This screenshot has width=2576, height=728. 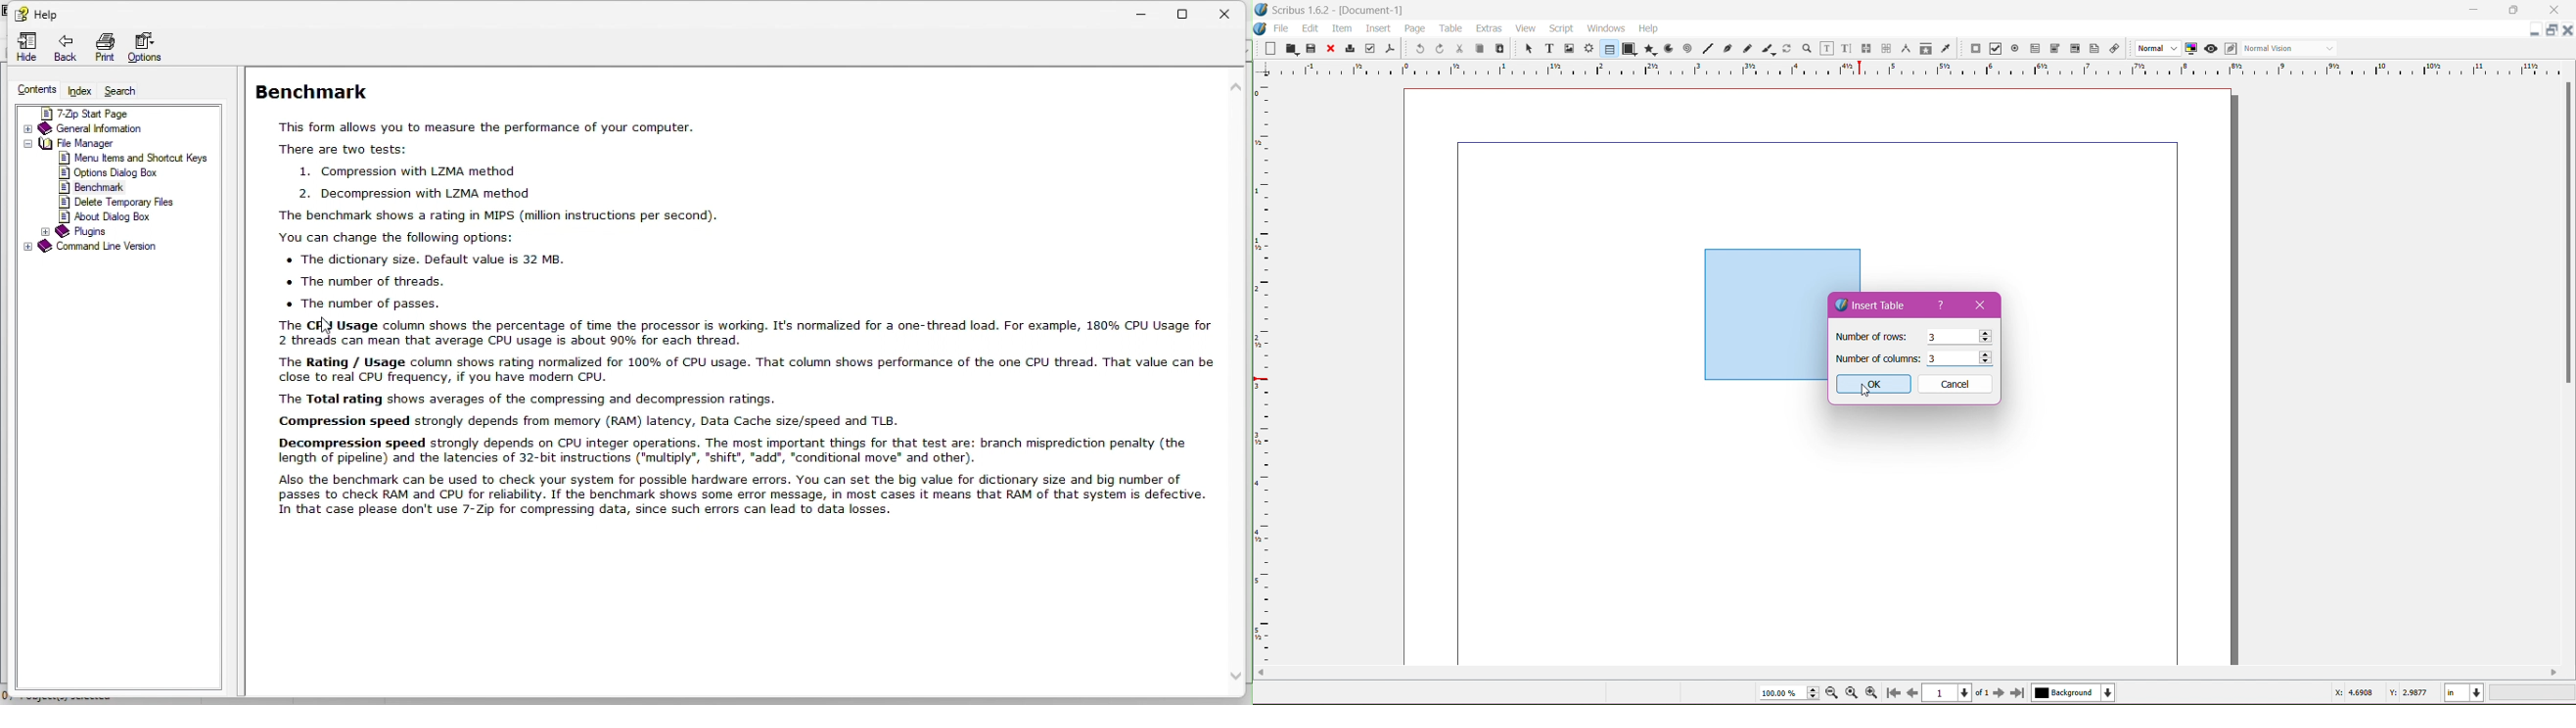 What do you see at coordinates (1949, 691) in the screenshot?
I see `Current Page` at bounding box center [1949, 691].